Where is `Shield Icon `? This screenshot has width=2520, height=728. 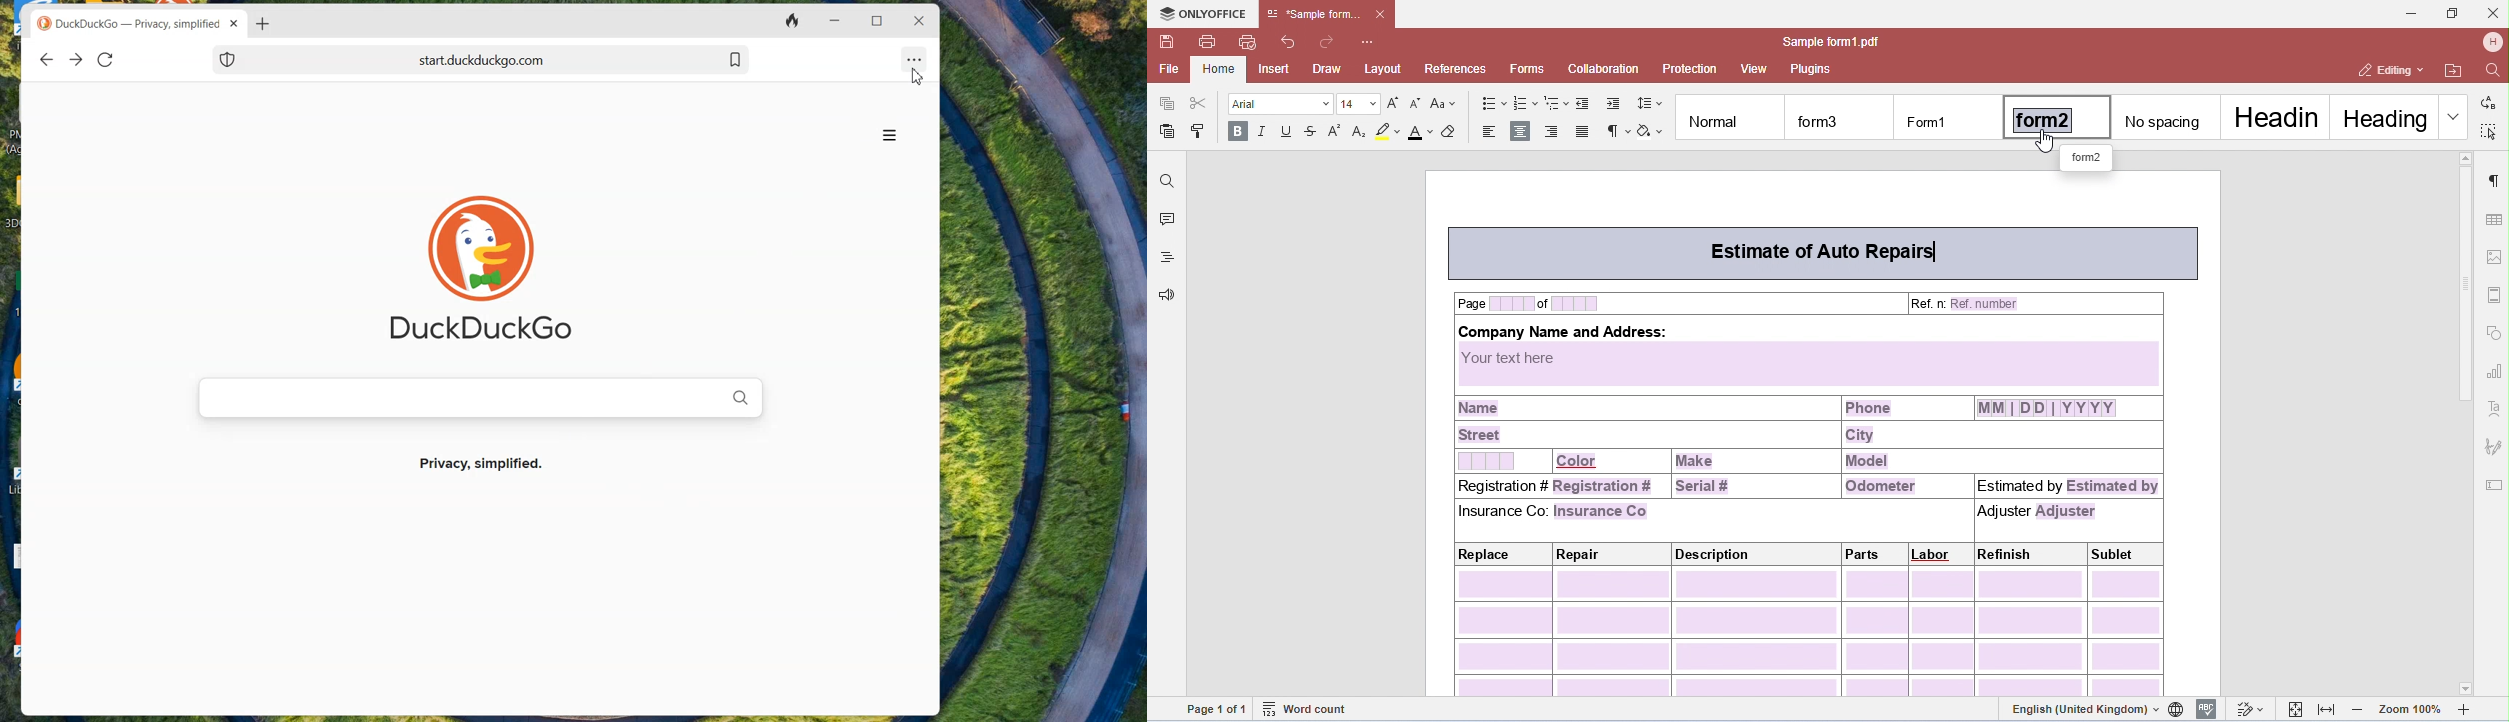
Shield Icon  is located at coordinates (228, 59).